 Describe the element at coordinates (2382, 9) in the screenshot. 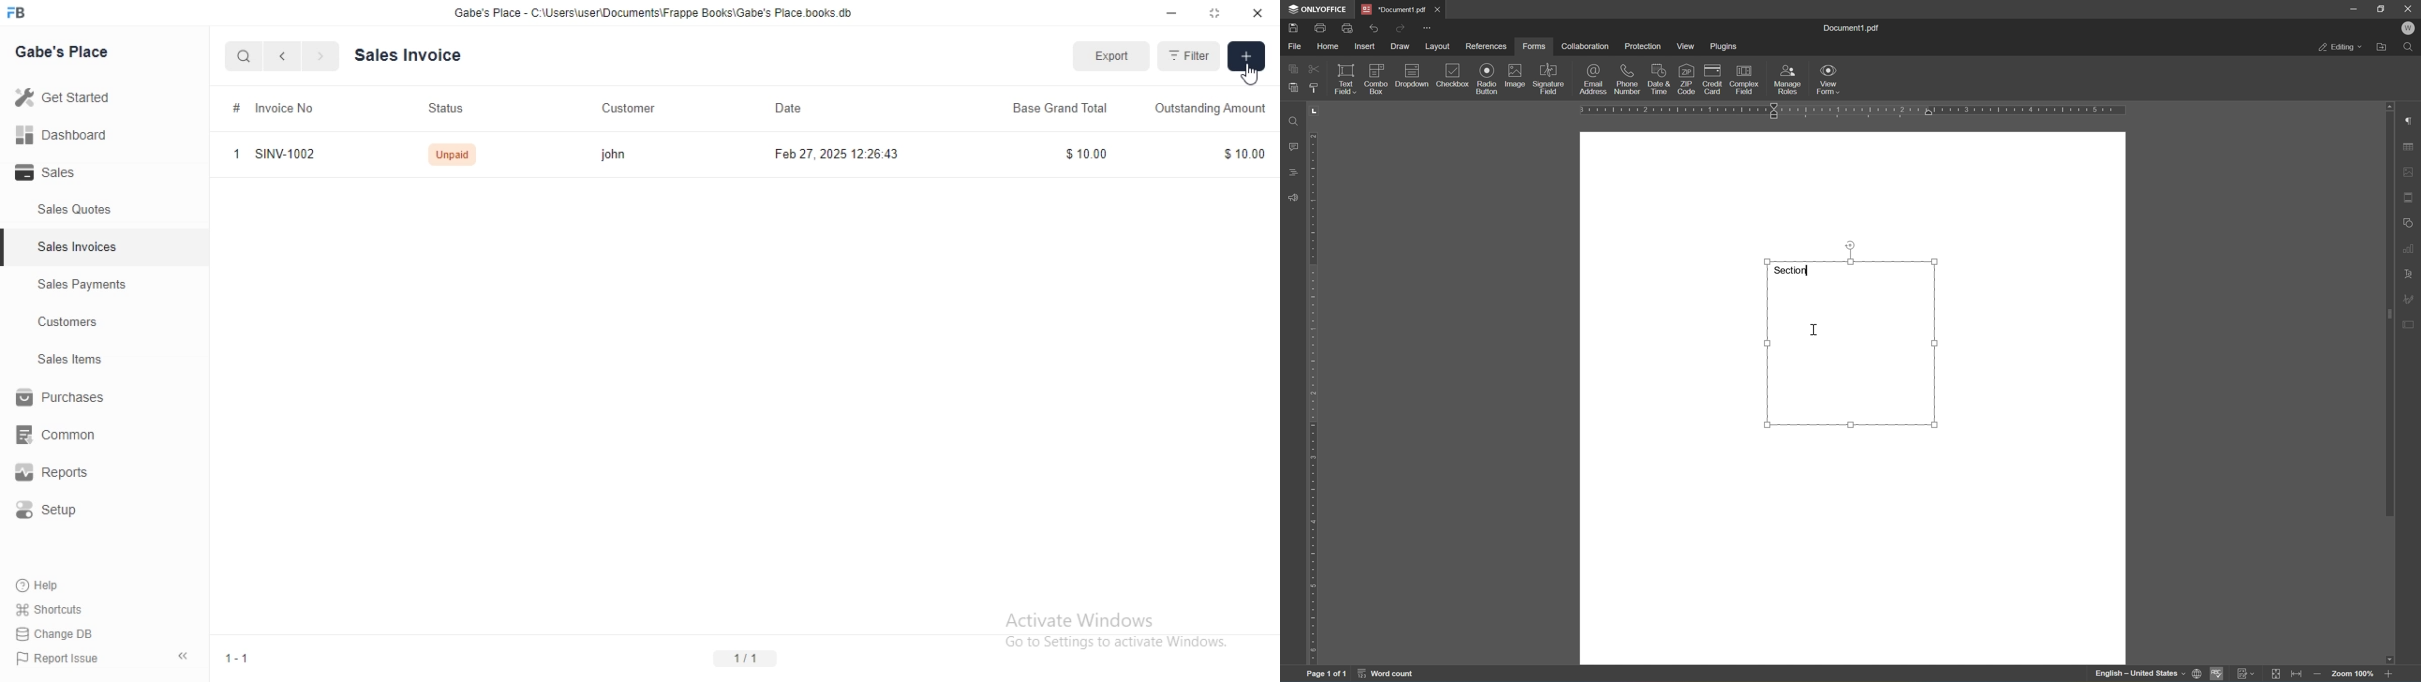

I see `restore down` at that location.